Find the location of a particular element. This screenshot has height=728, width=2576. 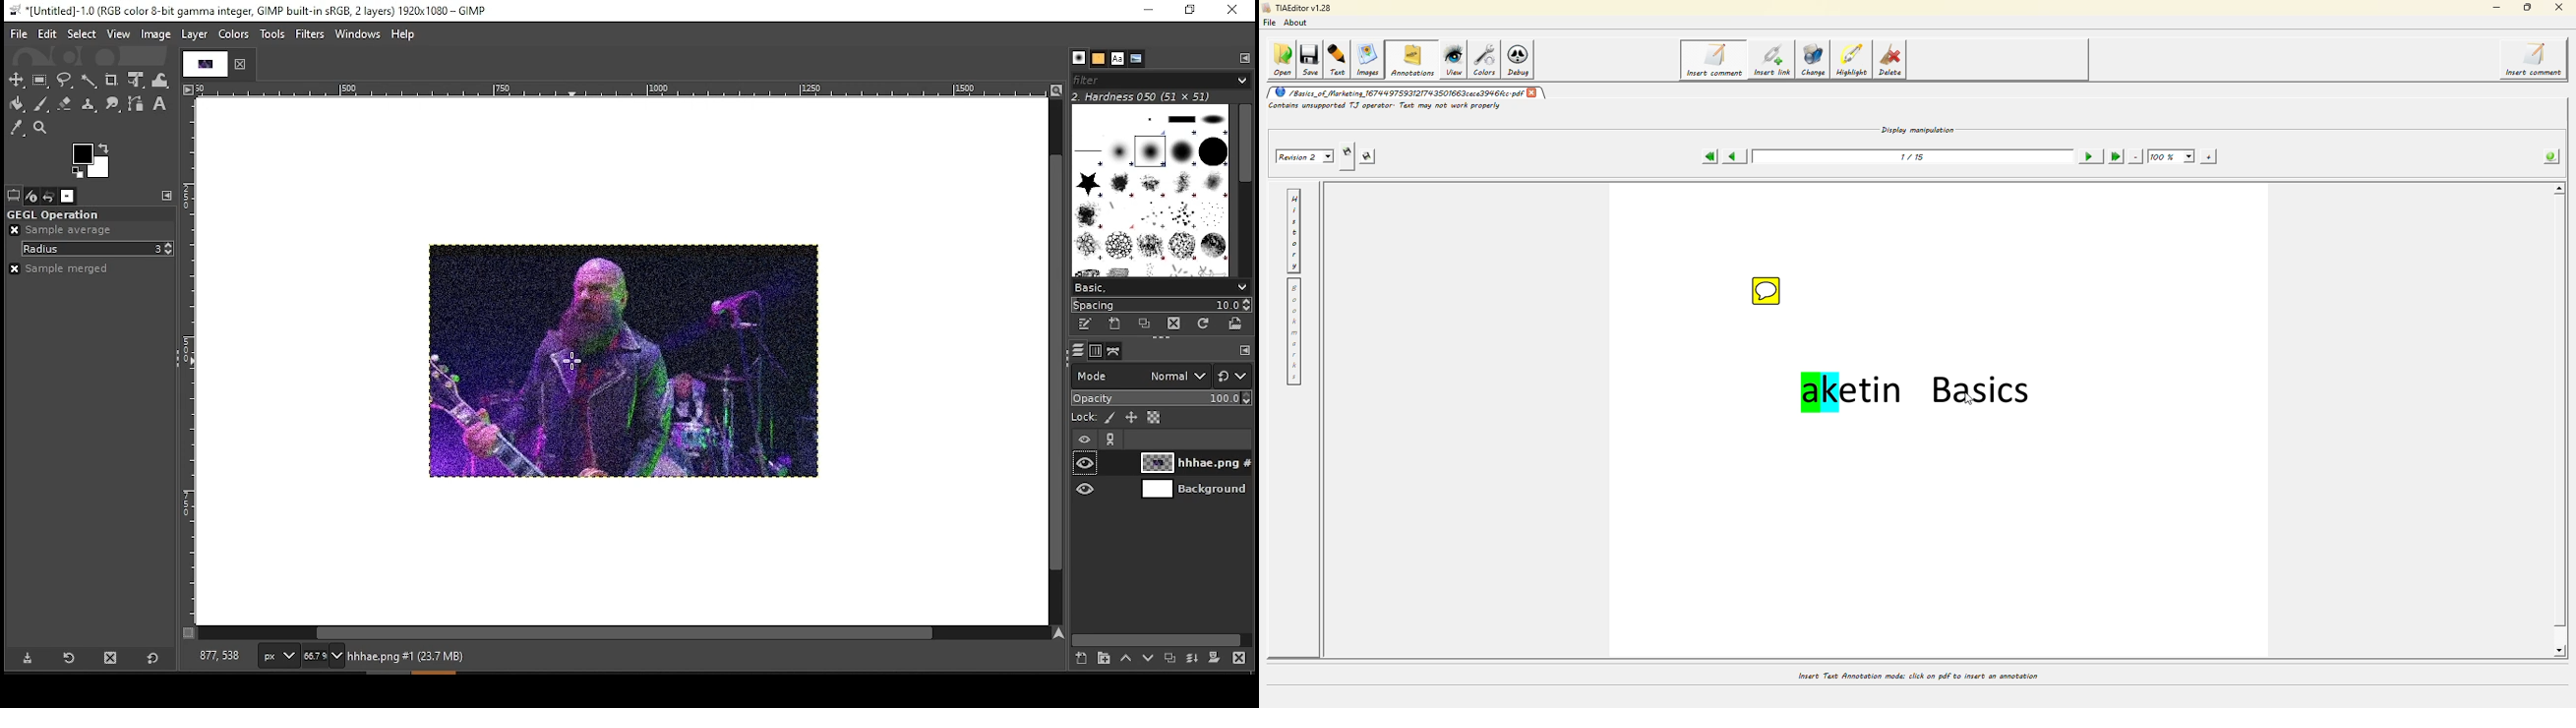

layer visibility on/off is located at coordinates (1087, 463).